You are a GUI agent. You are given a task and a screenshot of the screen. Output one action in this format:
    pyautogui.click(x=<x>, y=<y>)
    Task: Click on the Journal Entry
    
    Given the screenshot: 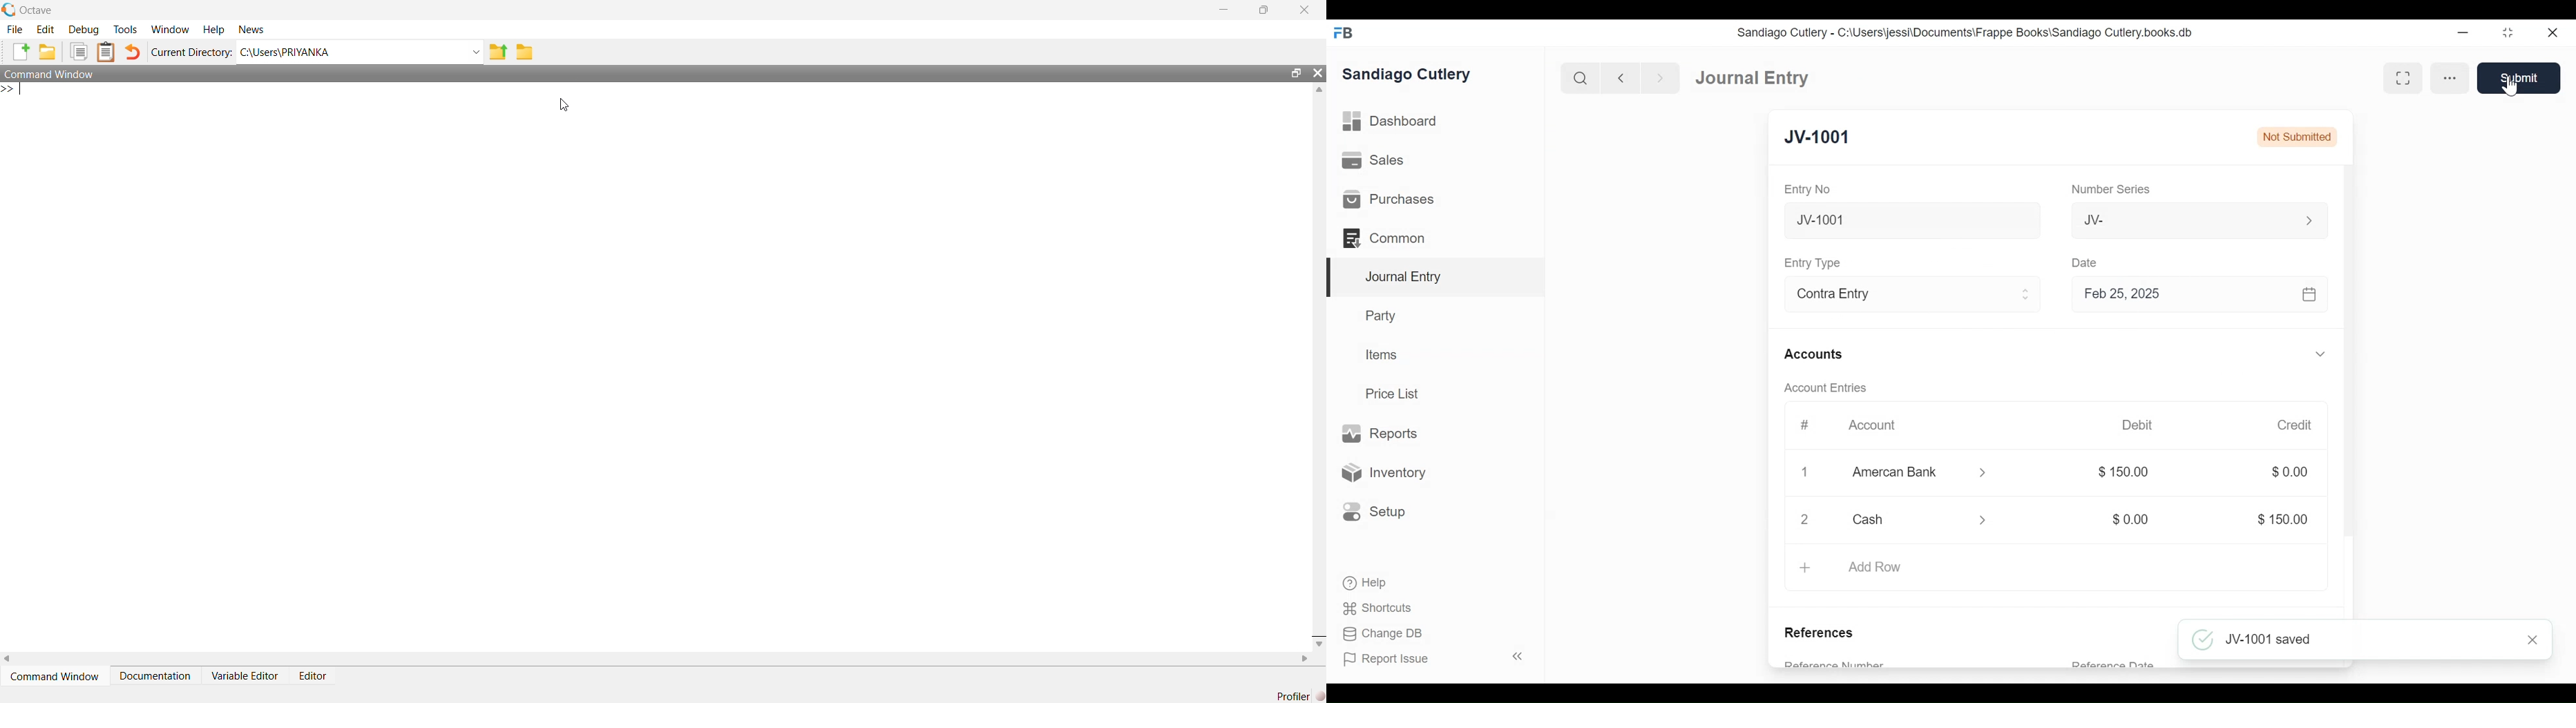 What is the action you would take?
    pyautogui.click(x=1436, y=278)
    